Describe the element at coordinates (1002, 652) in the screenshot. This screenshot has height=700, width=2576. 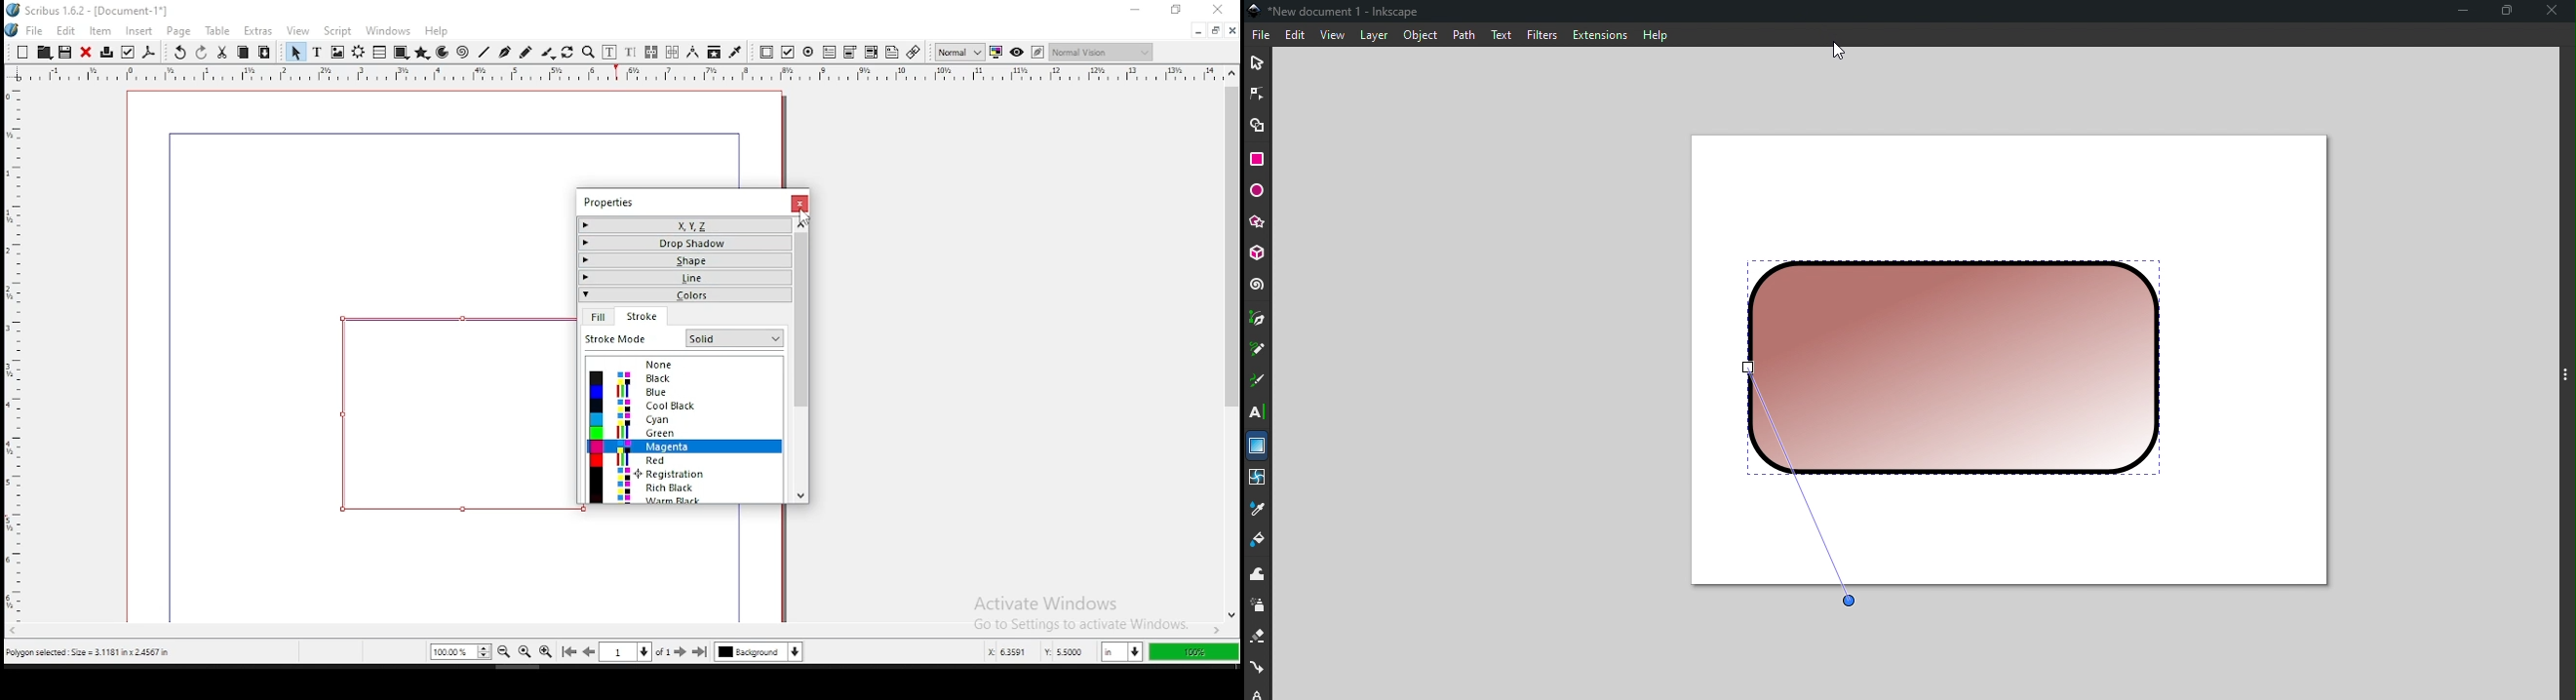
I see `x: 5.2253` at that location.